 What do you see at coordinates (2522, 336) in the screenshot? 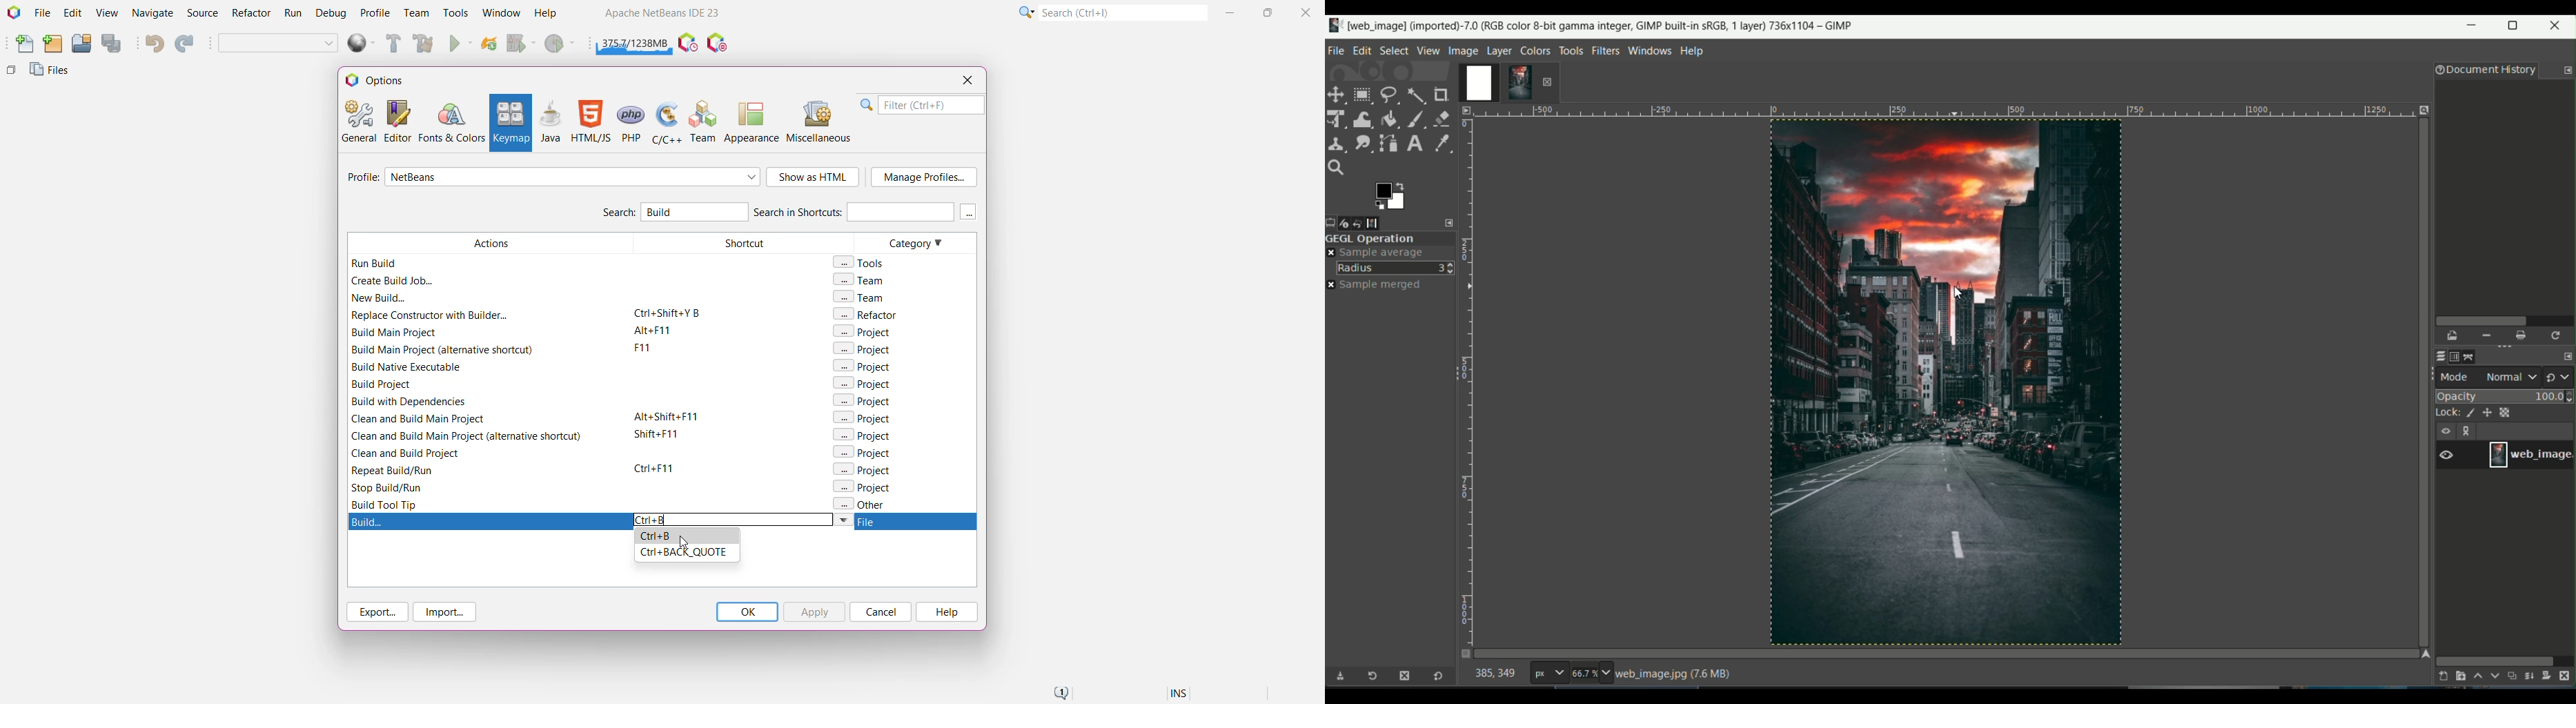
I see `clear the entire document history` at bounding box center [2522, 336].